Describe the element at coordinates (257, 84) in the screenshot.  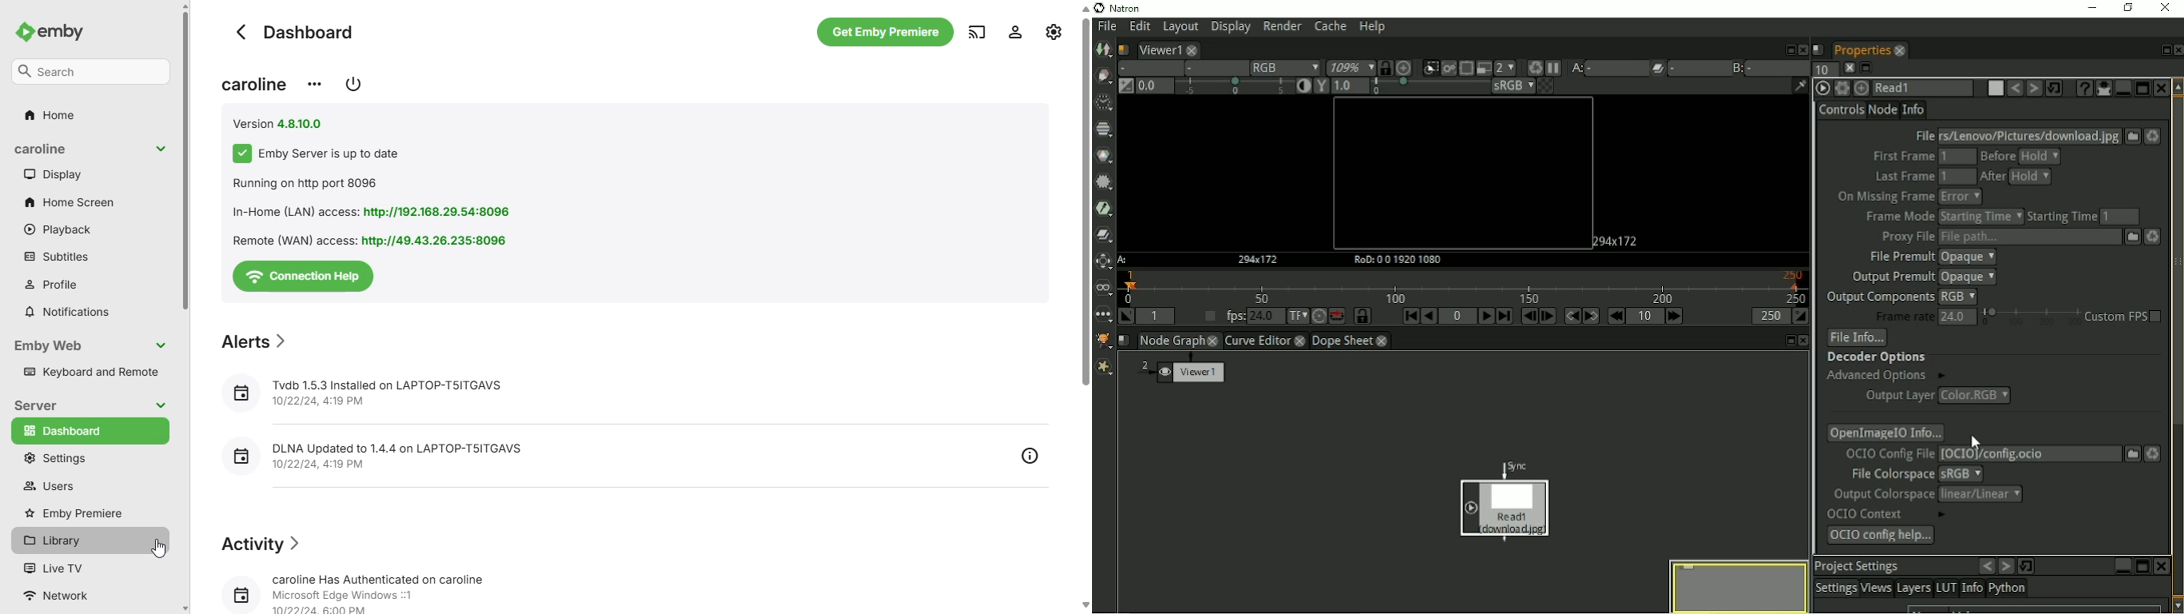
I see `caroline` at that location.